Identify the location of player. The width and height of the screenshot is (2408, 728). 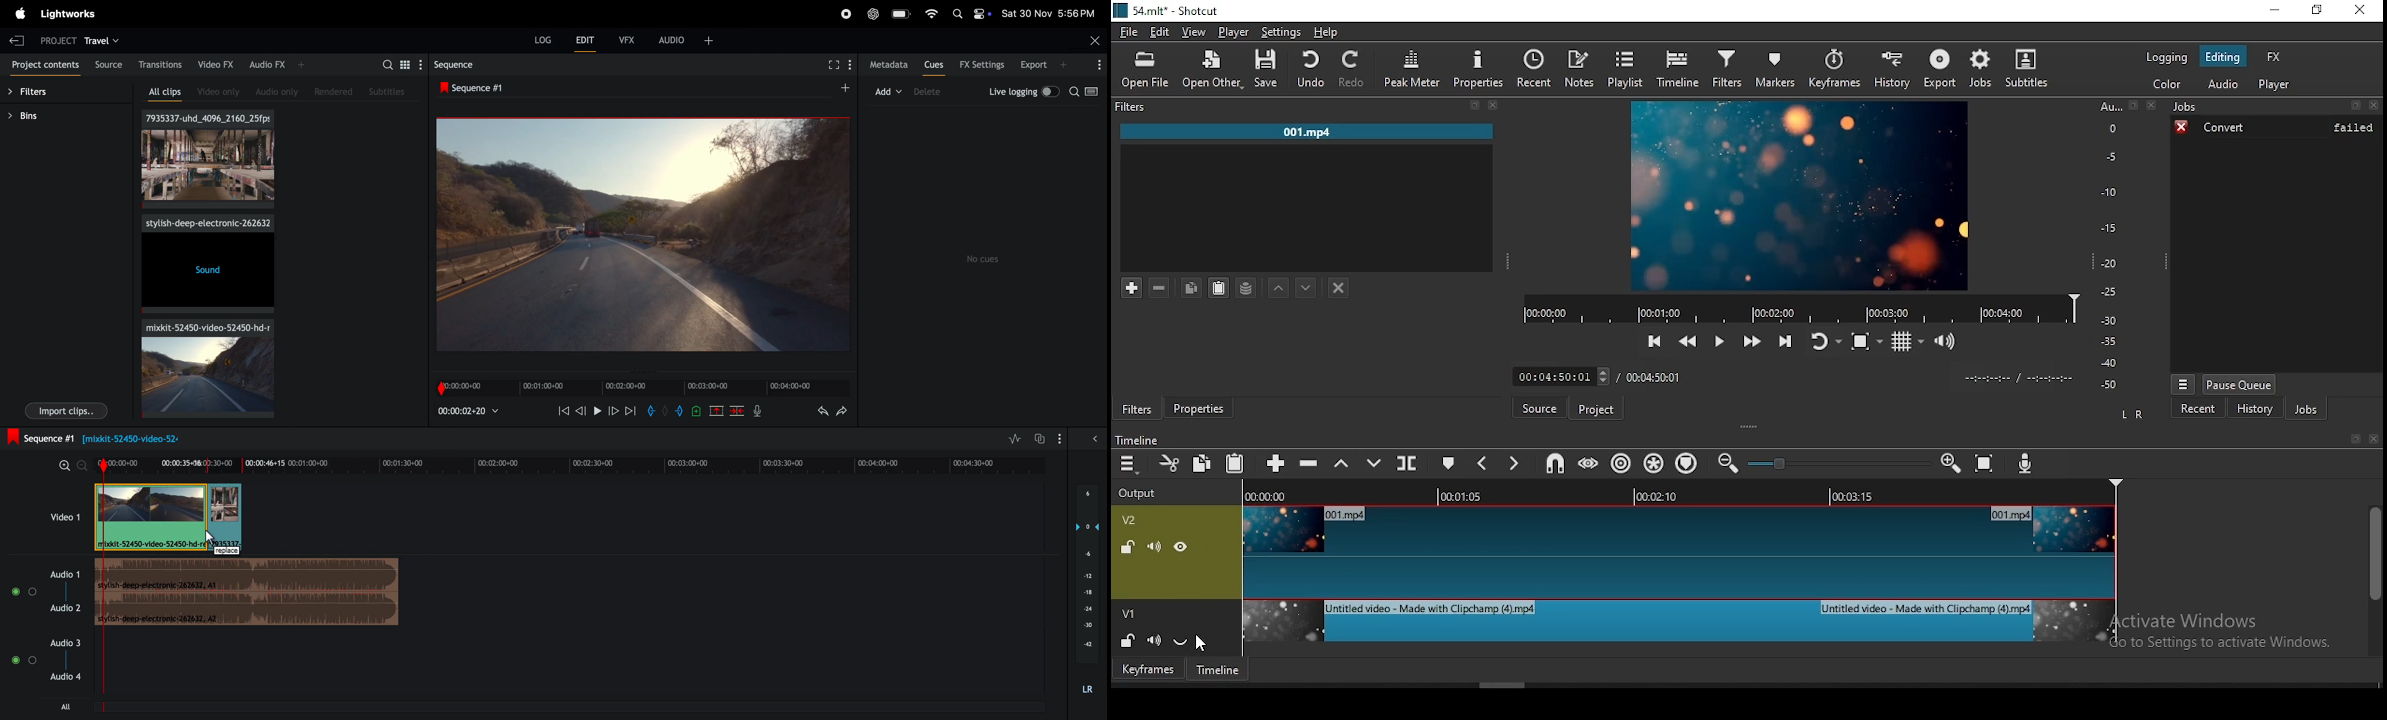
(2274, 83).